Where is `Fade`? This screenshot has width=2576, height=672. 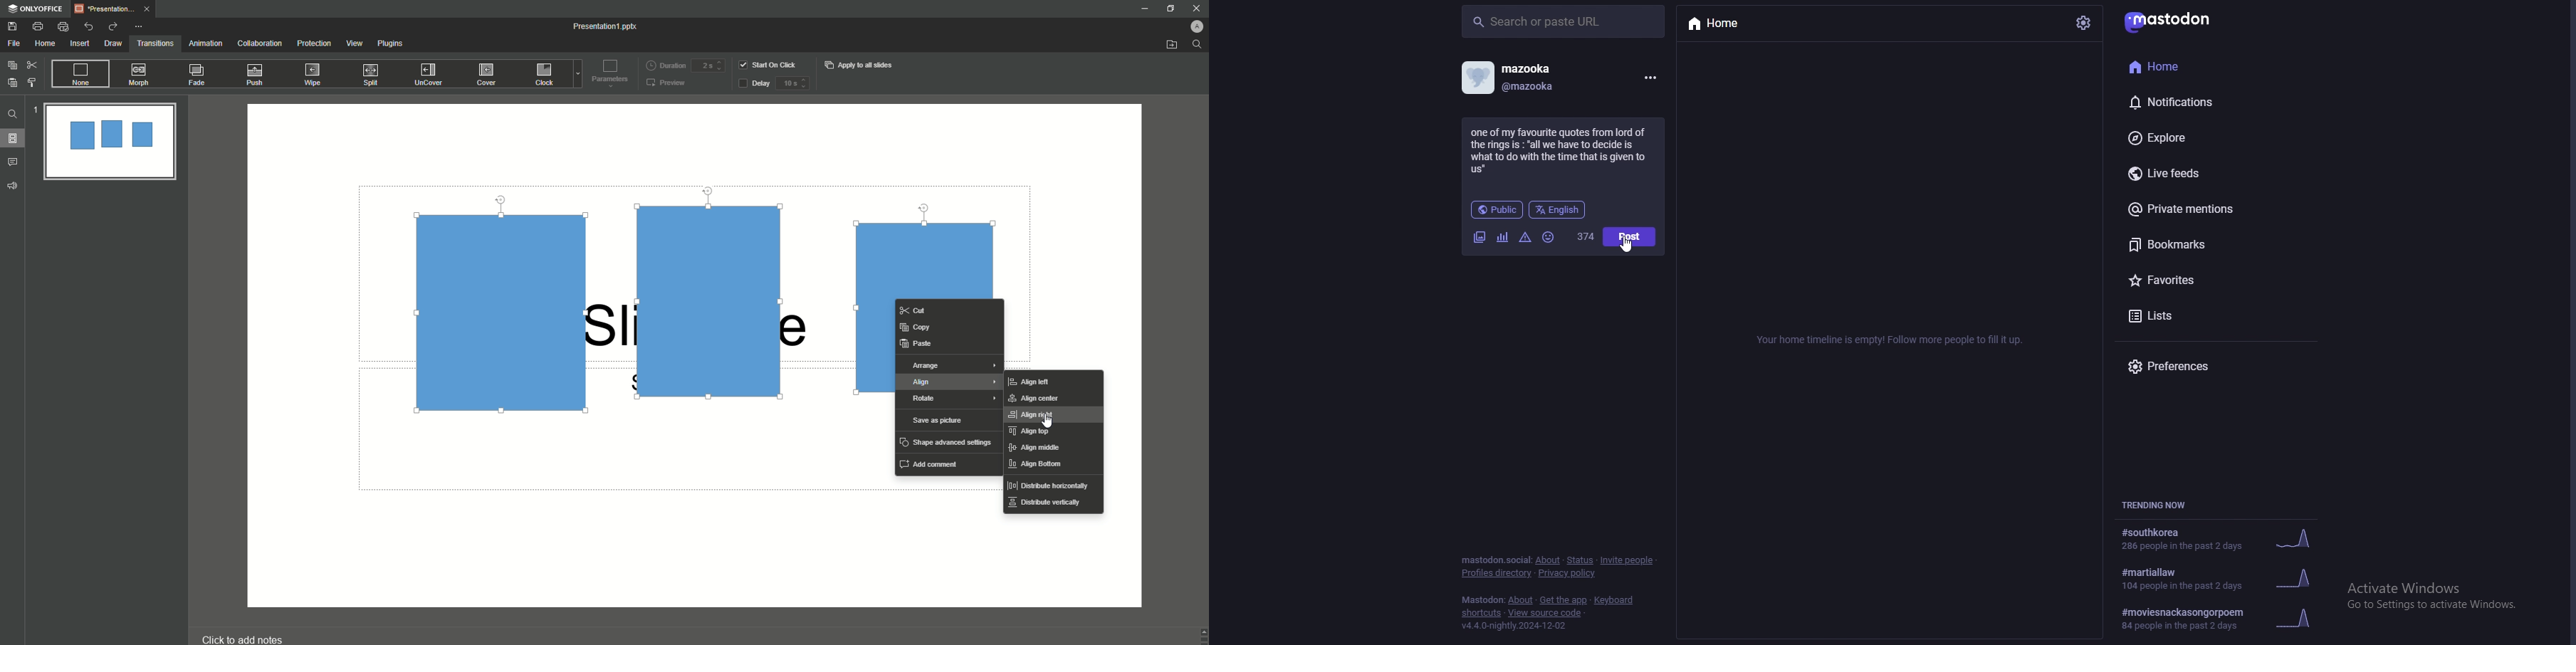 Fade is located at coordinates (198, 77).